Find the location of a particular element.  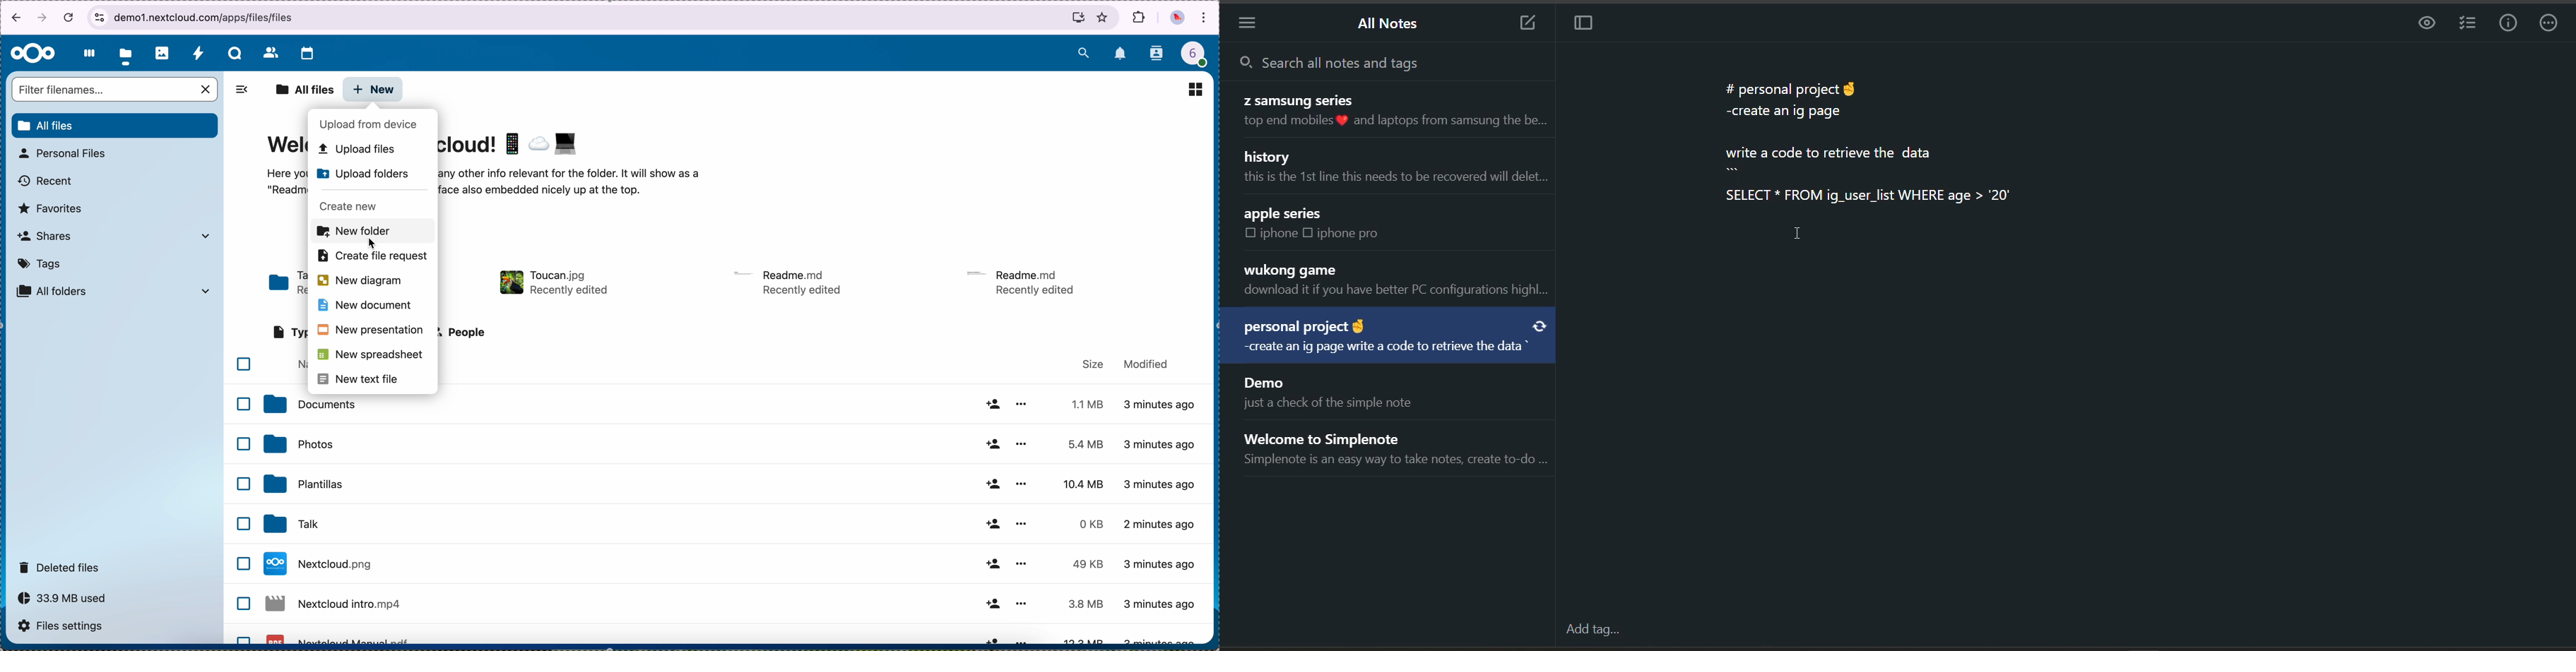

activity is located at coordinates (198, 53).